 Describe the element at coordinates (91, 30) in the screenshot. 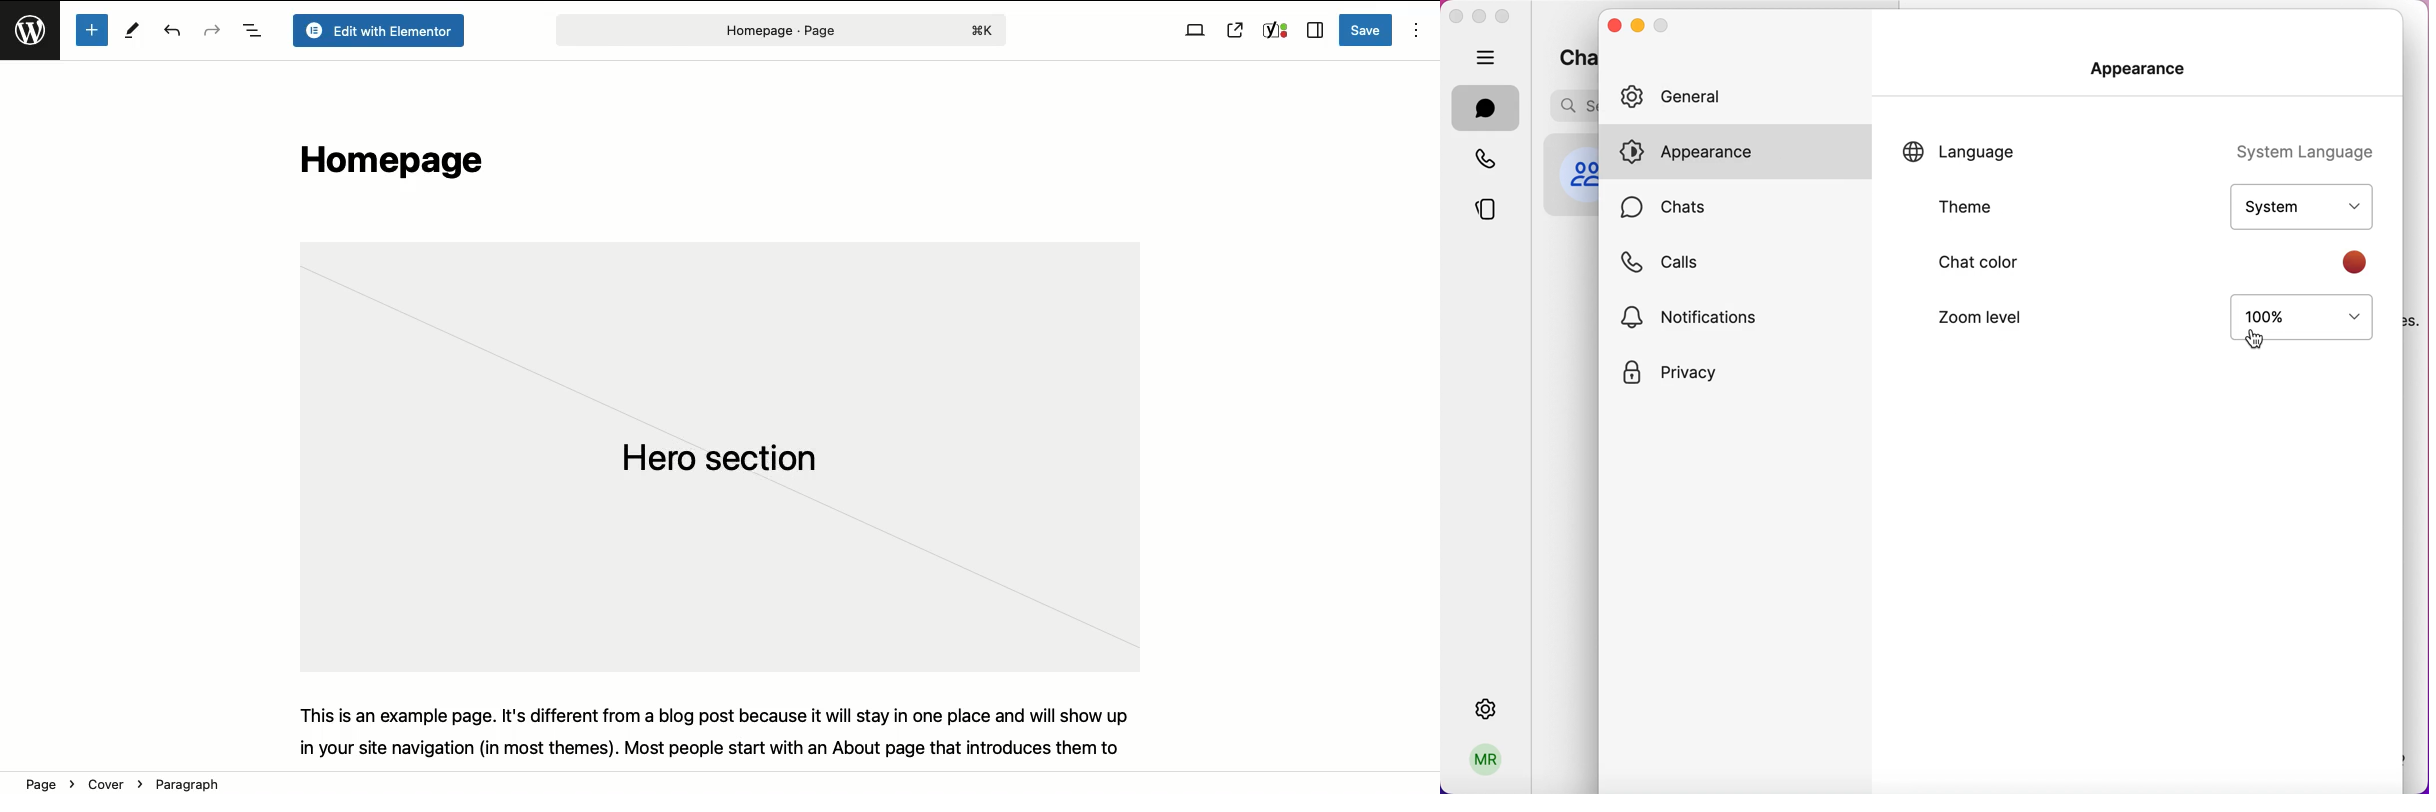

I see `Add new block` at that location.